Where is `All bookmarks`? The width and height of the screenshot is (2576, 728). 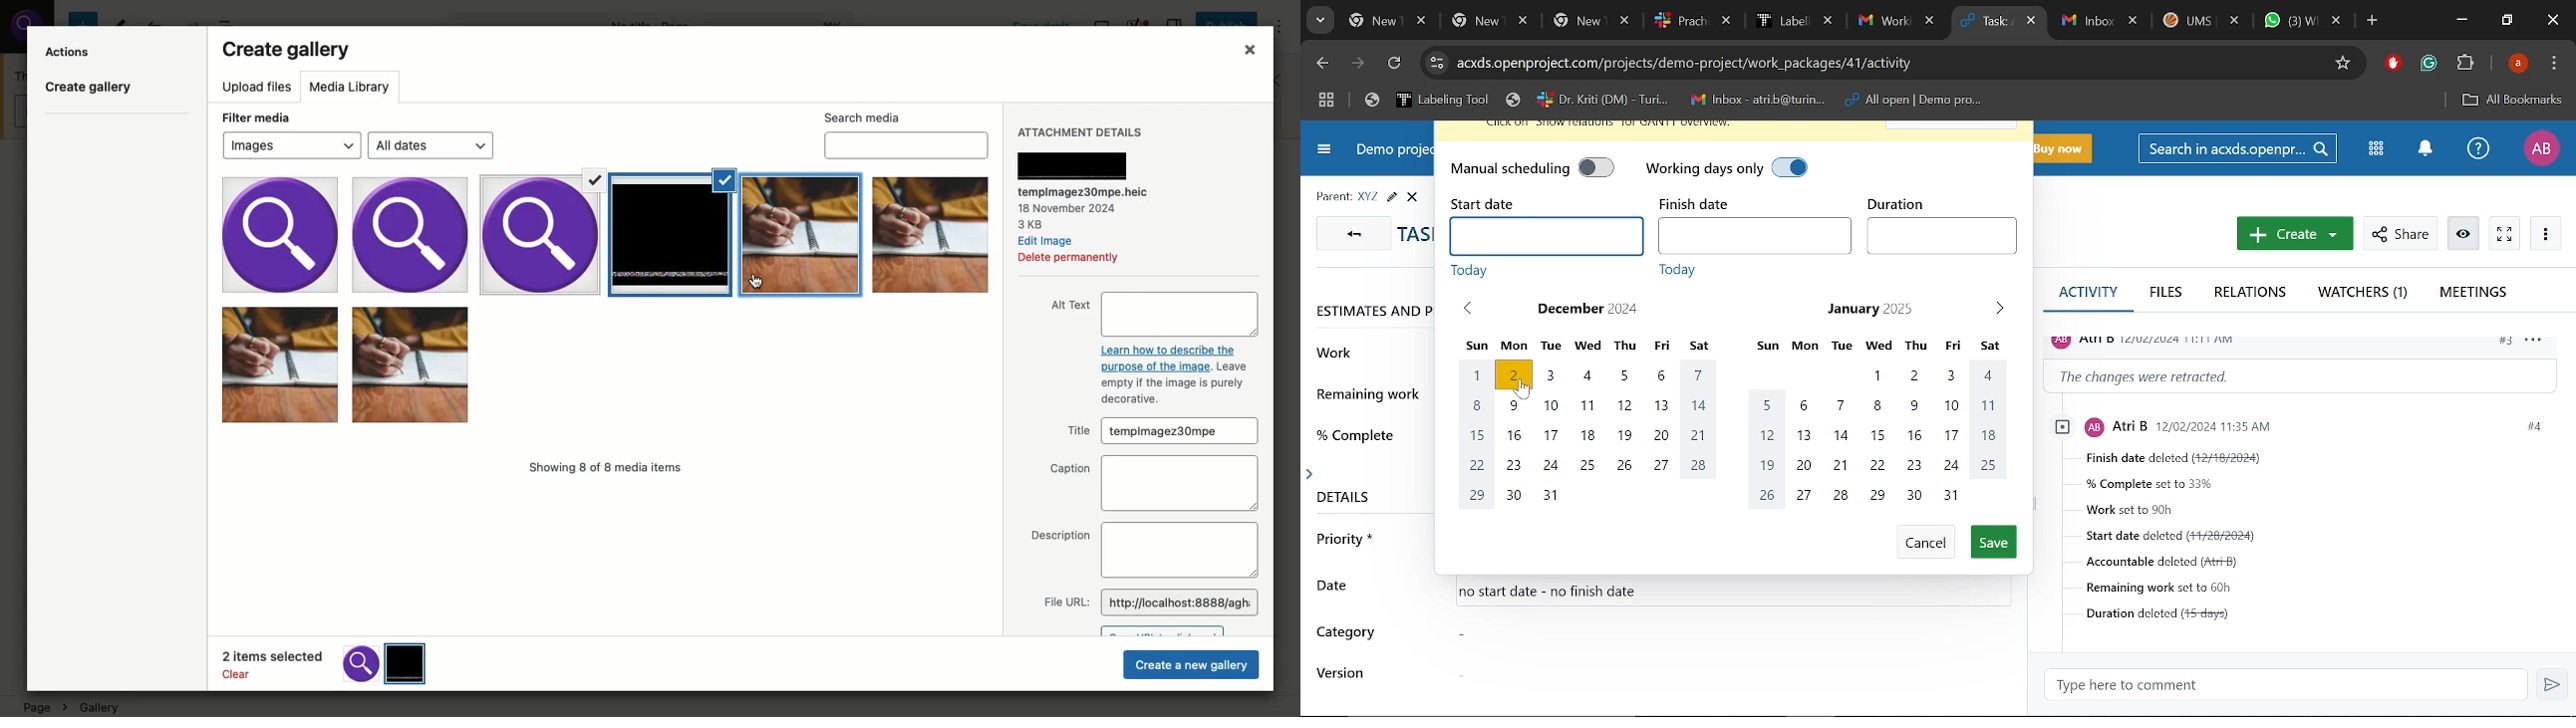
All bookmarks is located at coordinates (2511, 101).